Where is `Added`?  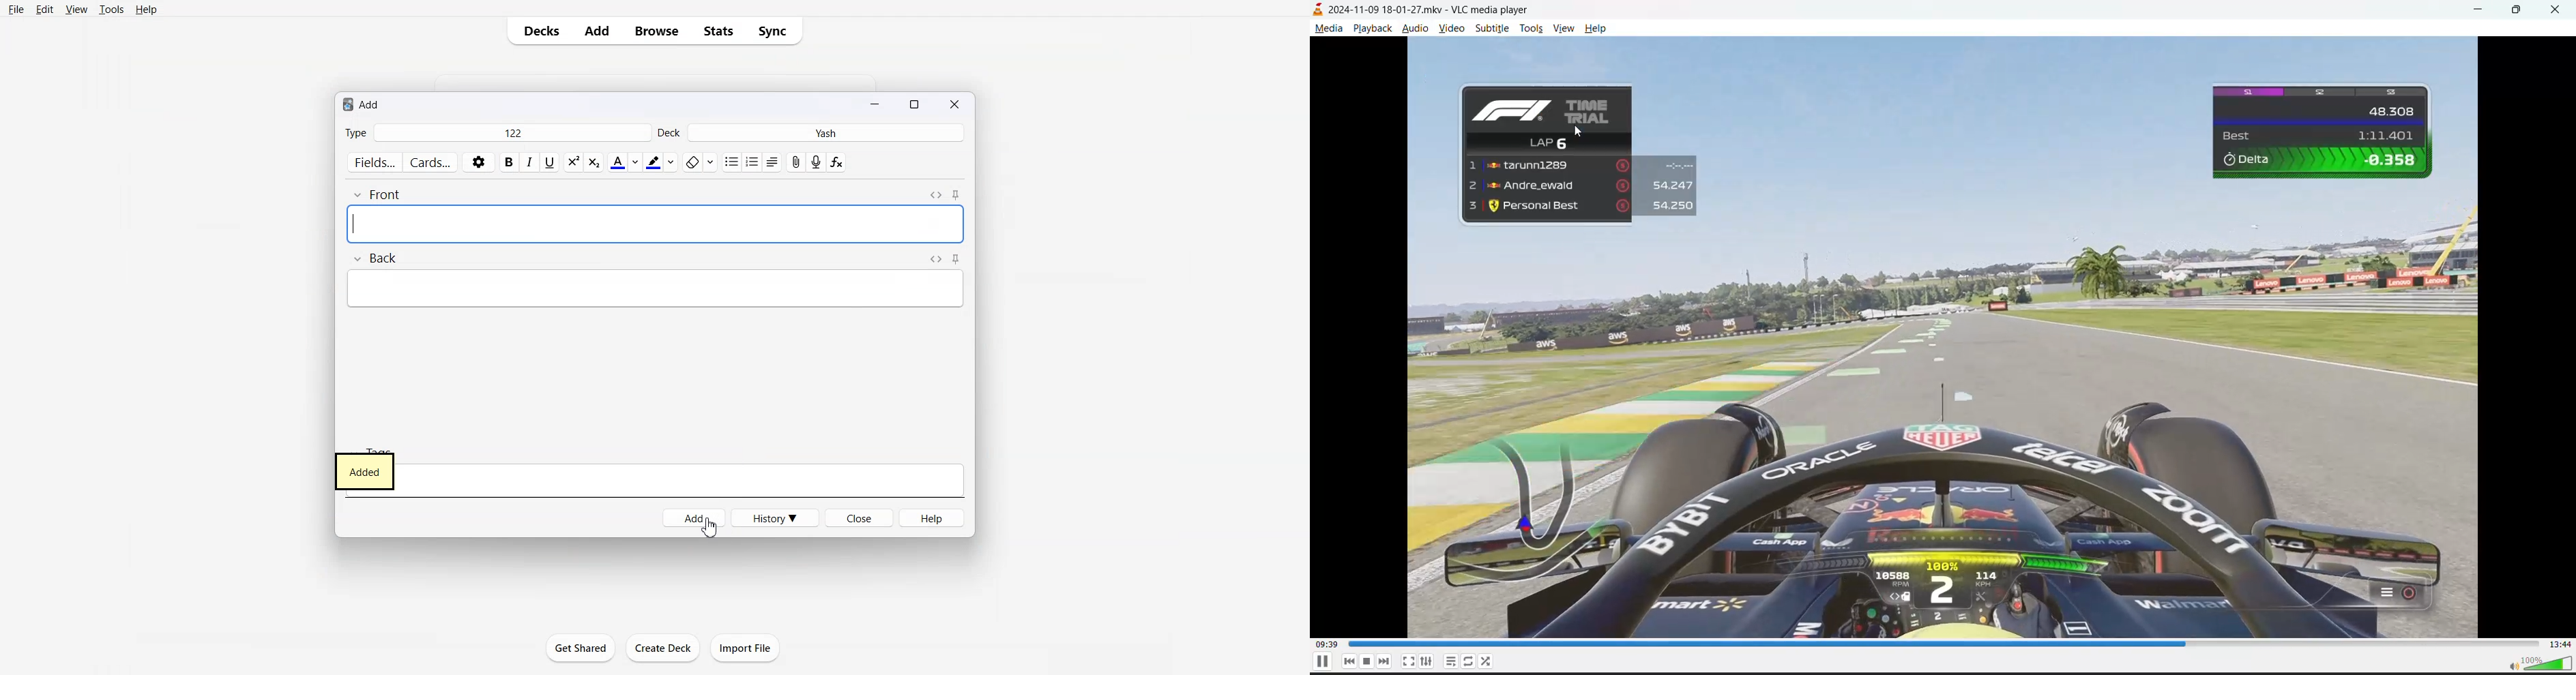
Added is located at coordinates (365, 470).